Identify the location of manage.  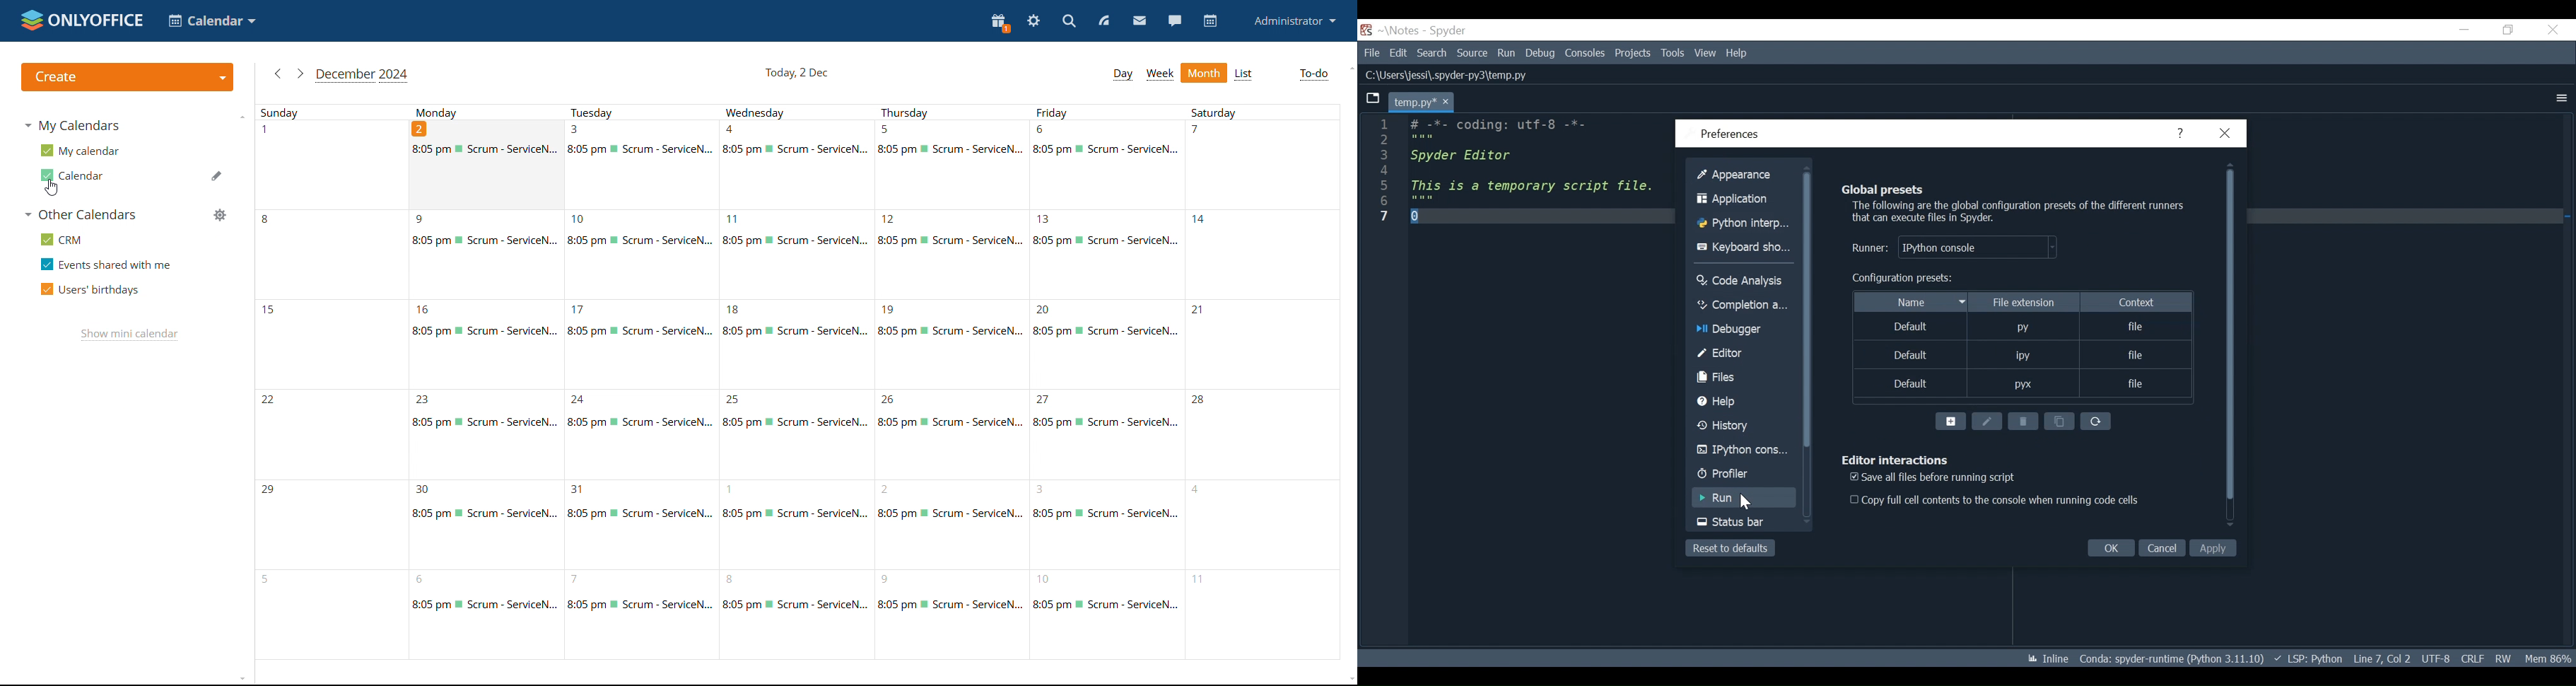
(220, 215).